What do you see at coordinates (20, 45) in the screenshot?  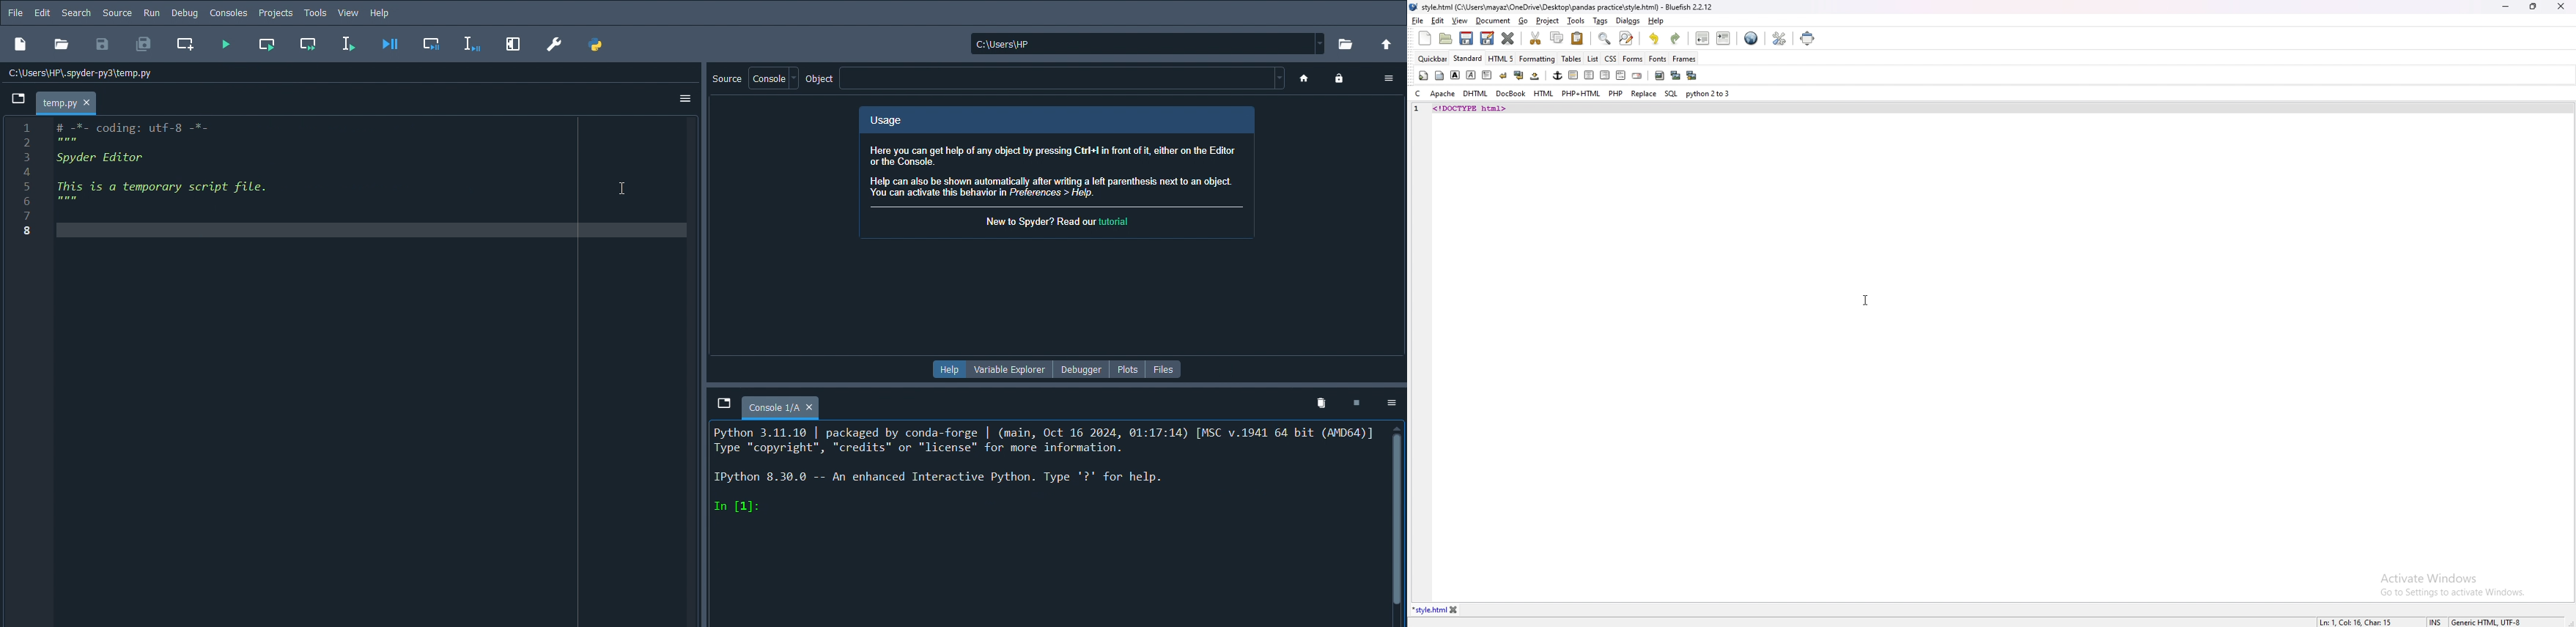 I see `New file` at bounding box center [20, 45].